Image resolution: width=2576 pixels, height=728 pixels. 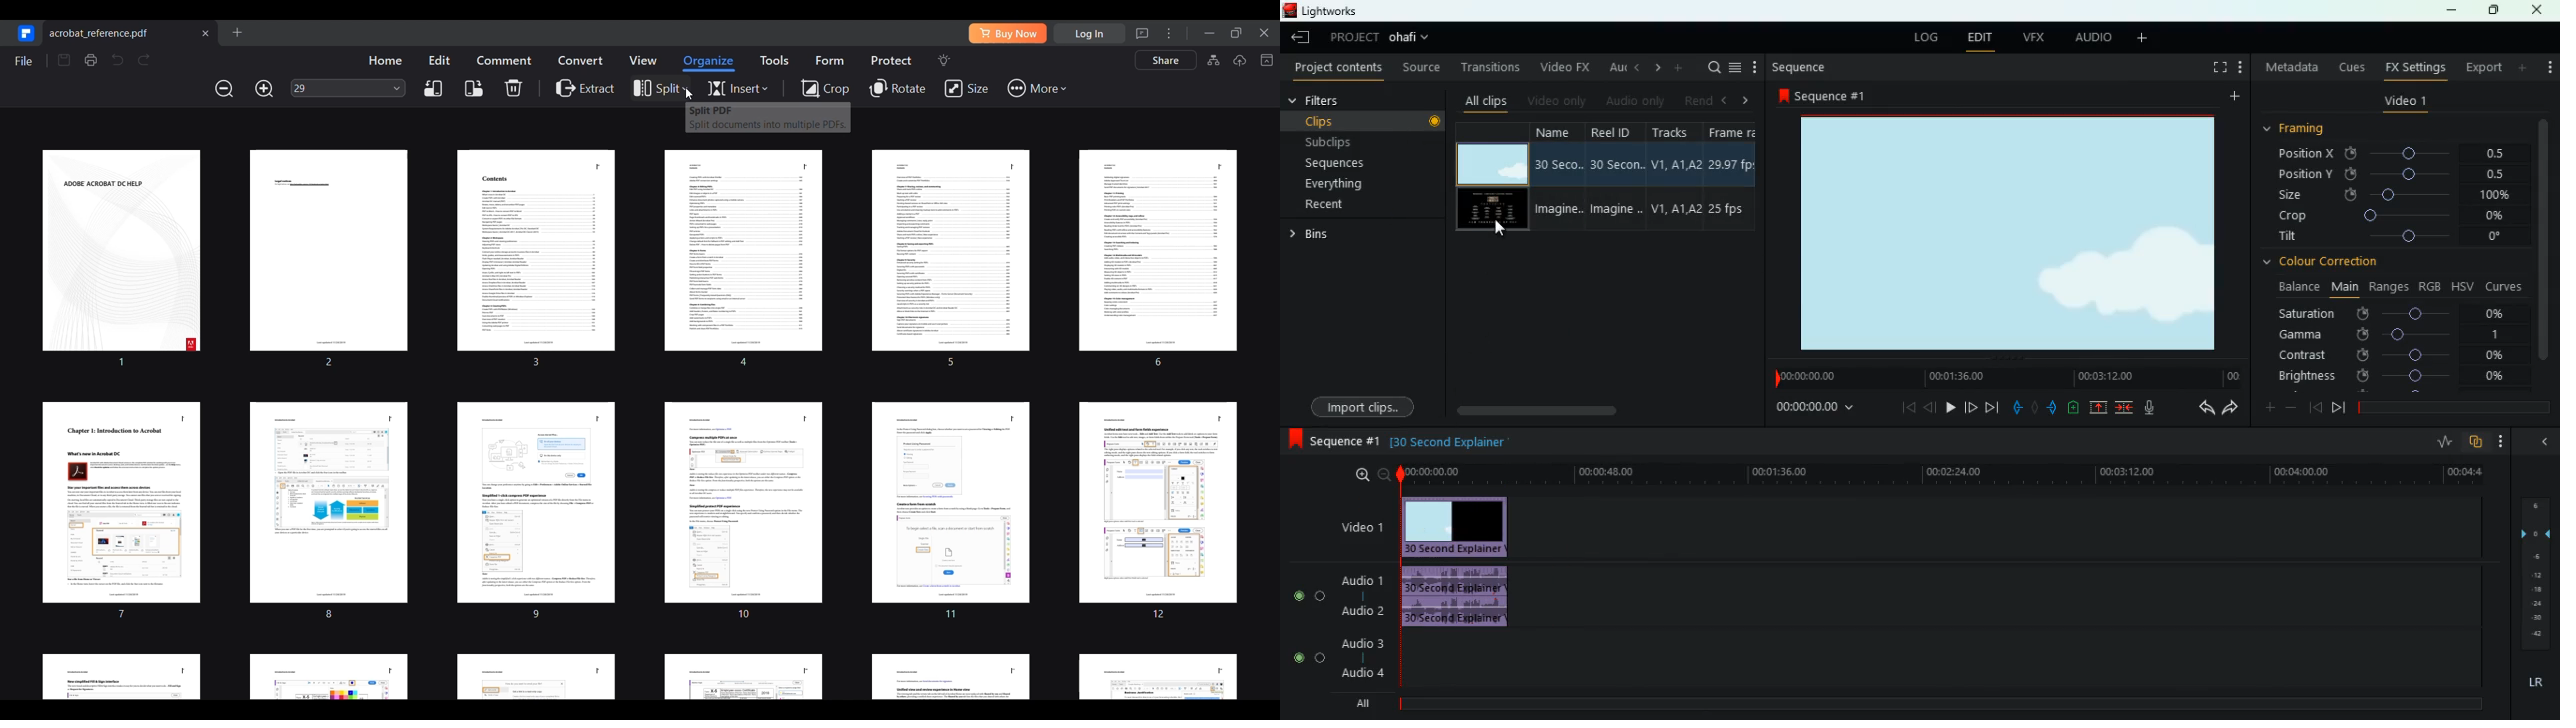 What do you see at coordinates (1366, 405) in the screenshot?
I see `import clips` at bounding box center [1366, 405].